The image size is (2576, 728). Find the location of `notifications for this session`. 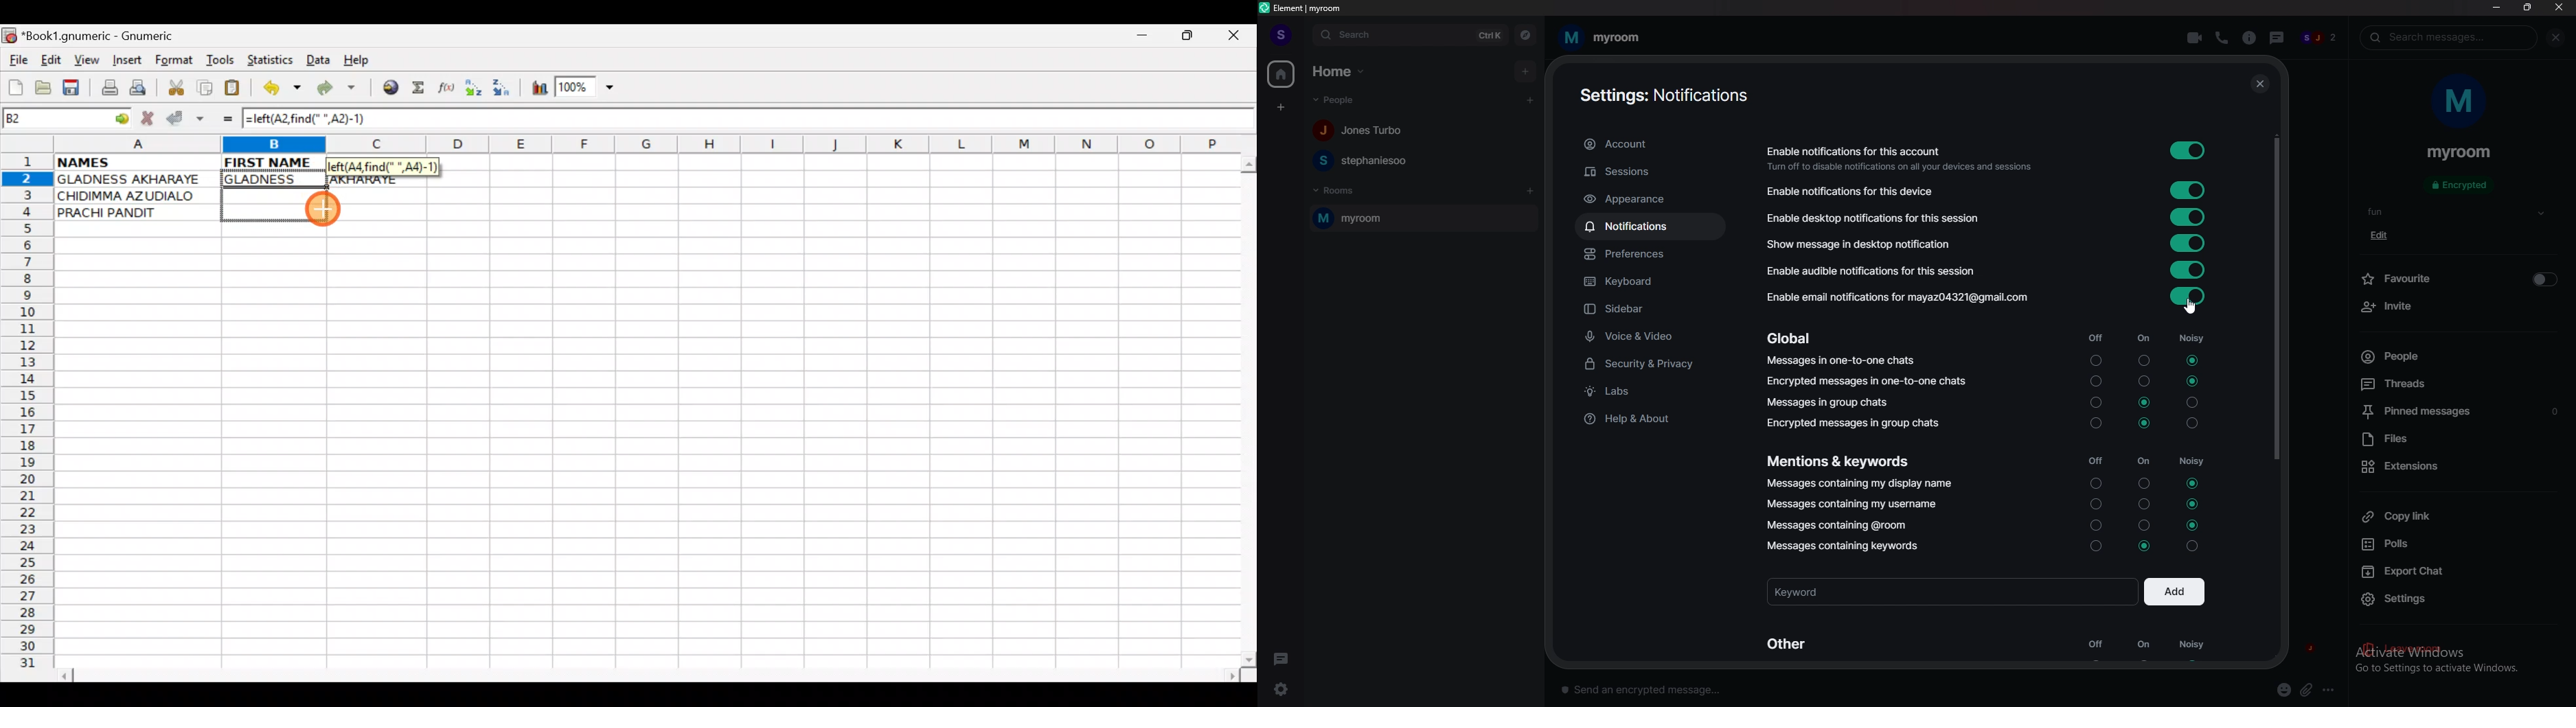

notifications for this session is located at coordinates (1985, 217).